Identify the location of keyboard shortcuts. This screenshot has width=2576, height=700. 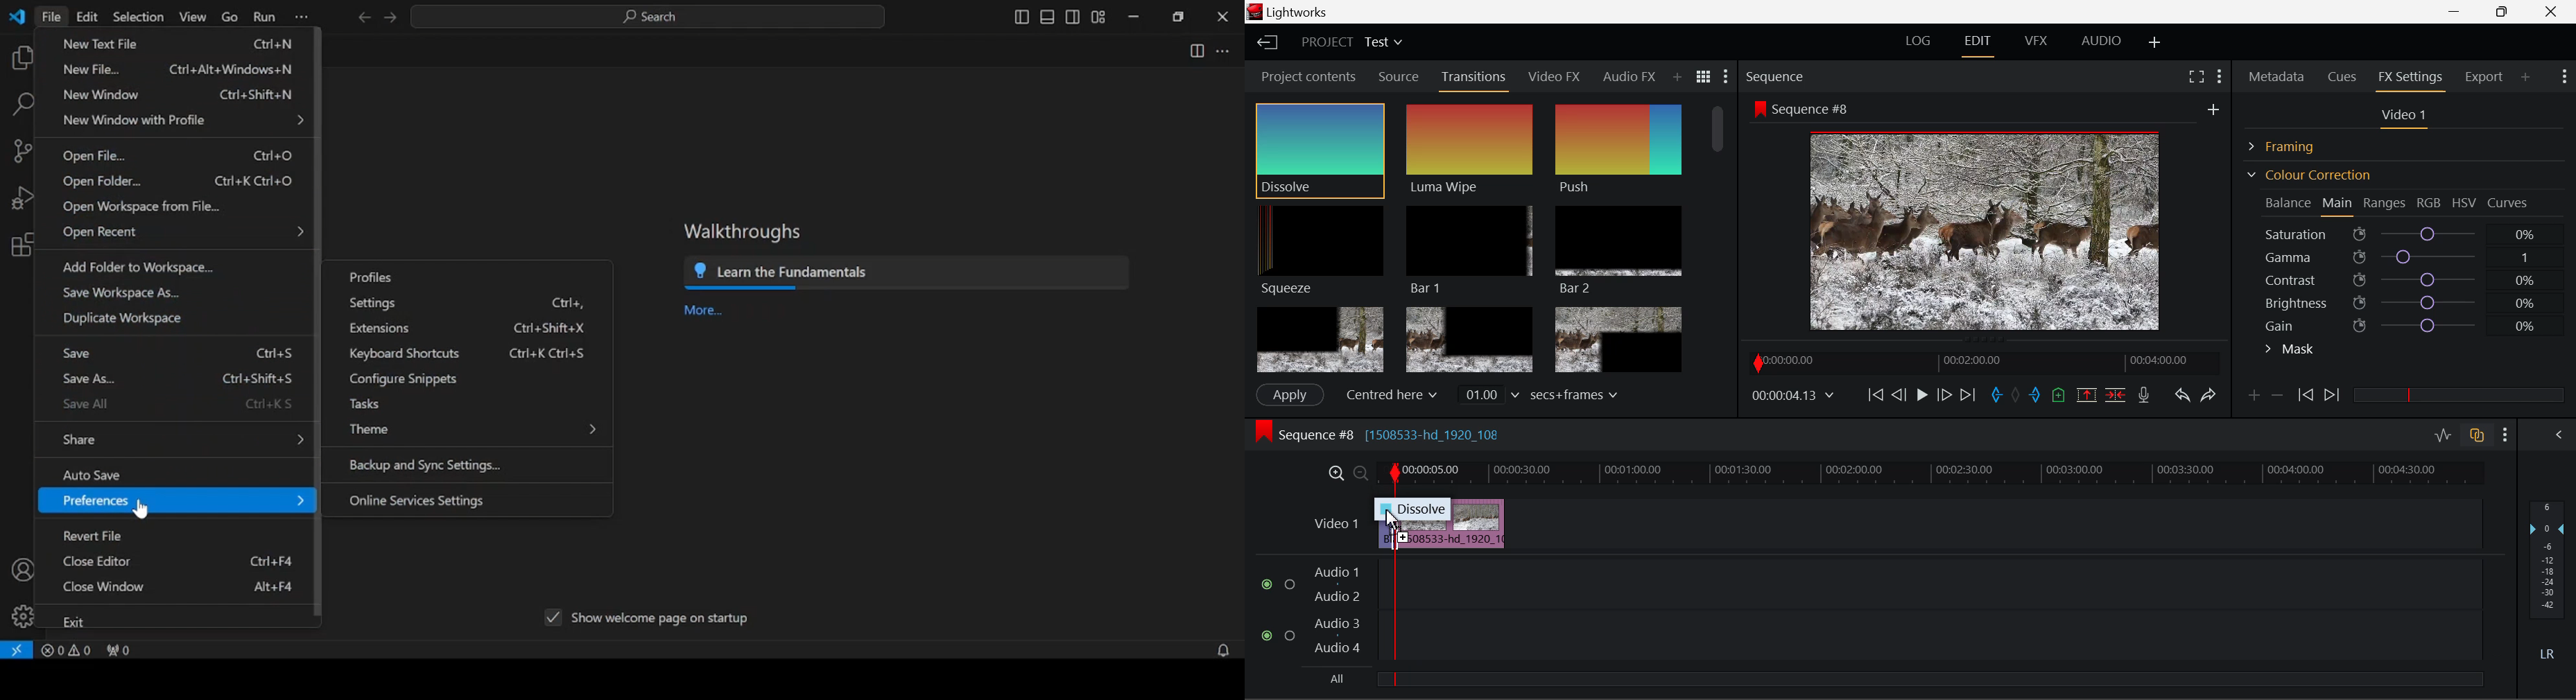
(405, 355).